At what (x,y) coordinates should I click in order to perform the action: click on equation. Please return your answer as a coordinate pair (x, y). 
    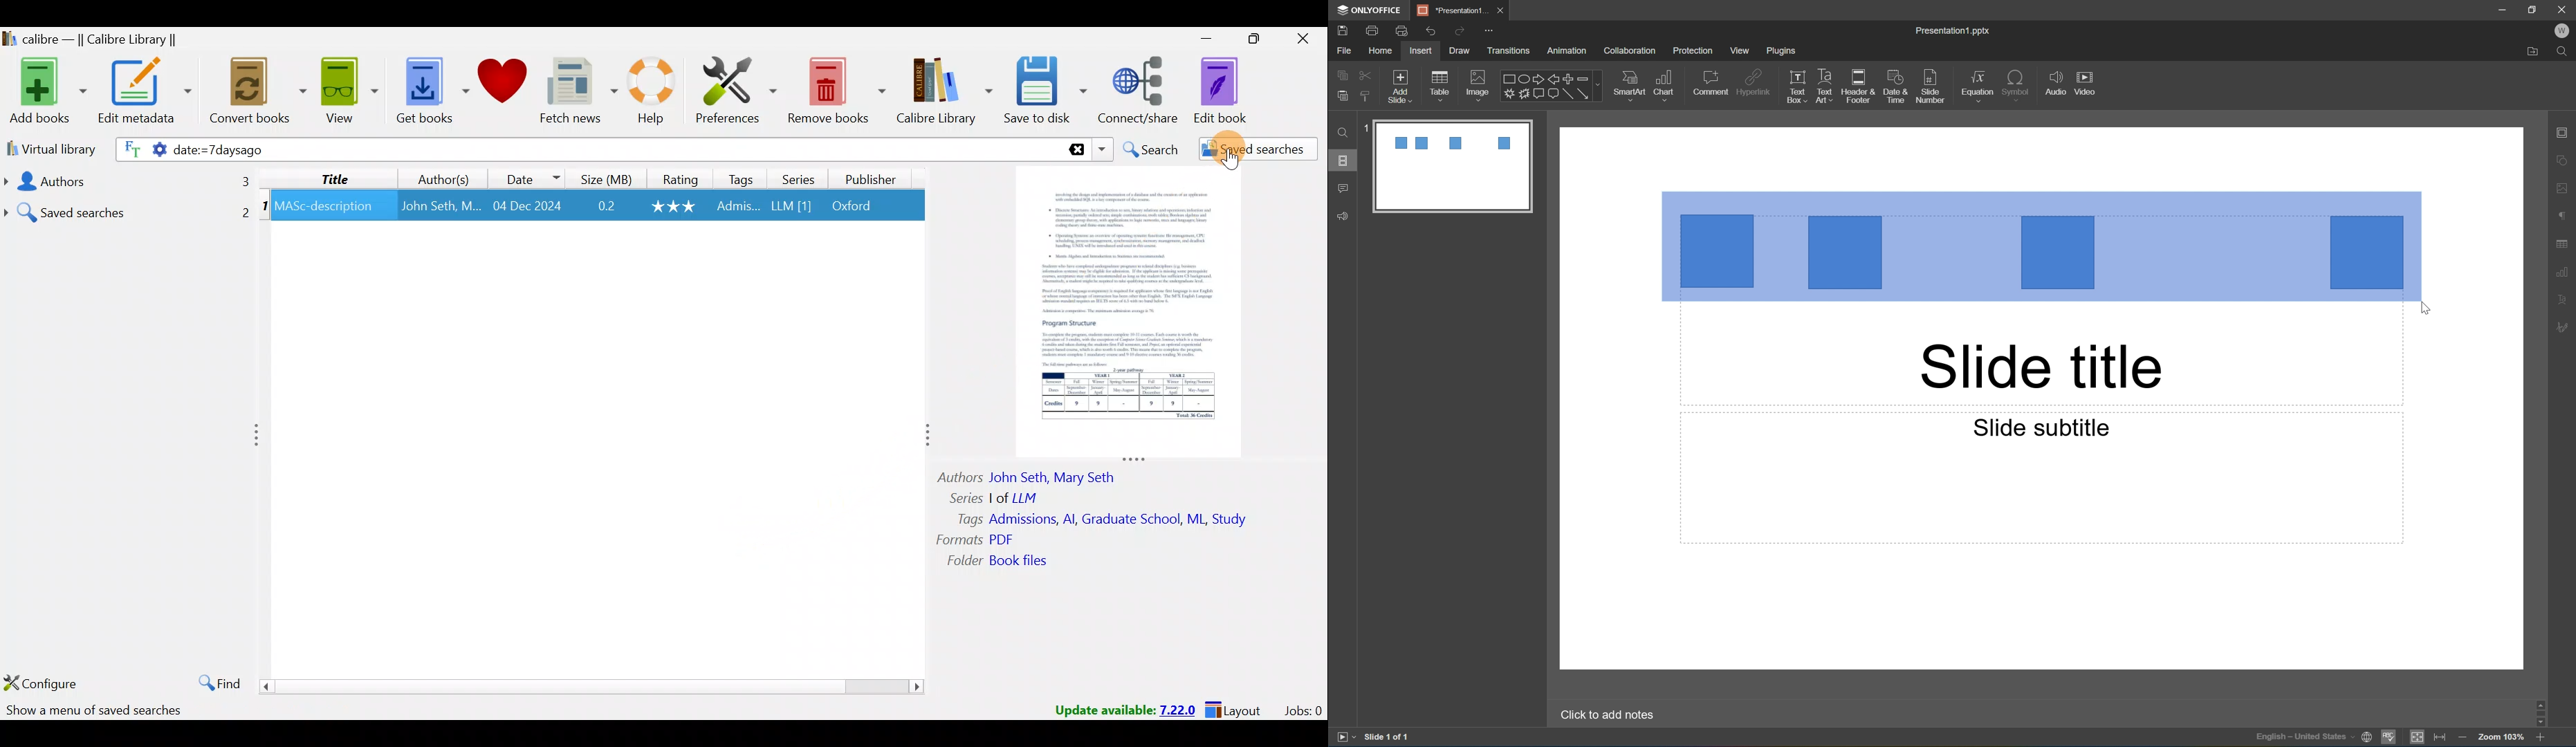
    Looking at the image, I should click on (1977, 84).